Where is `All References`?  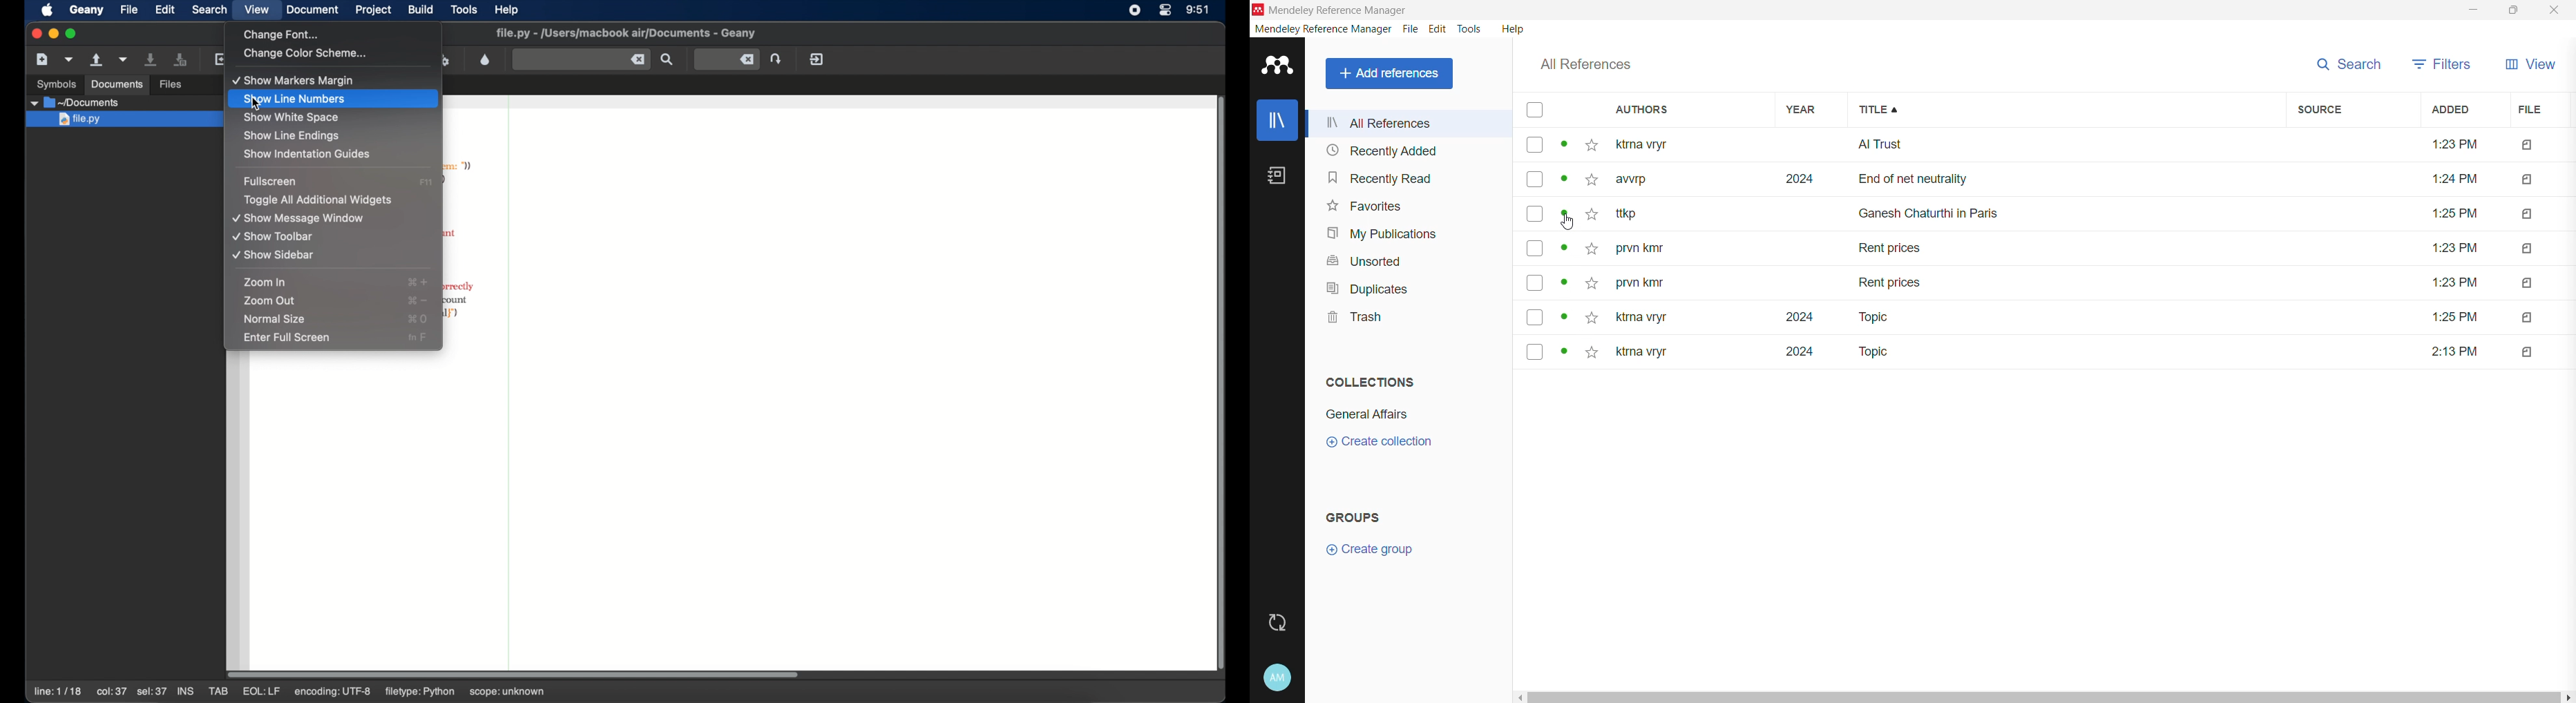
All References is located at coordinates (1583, 67).